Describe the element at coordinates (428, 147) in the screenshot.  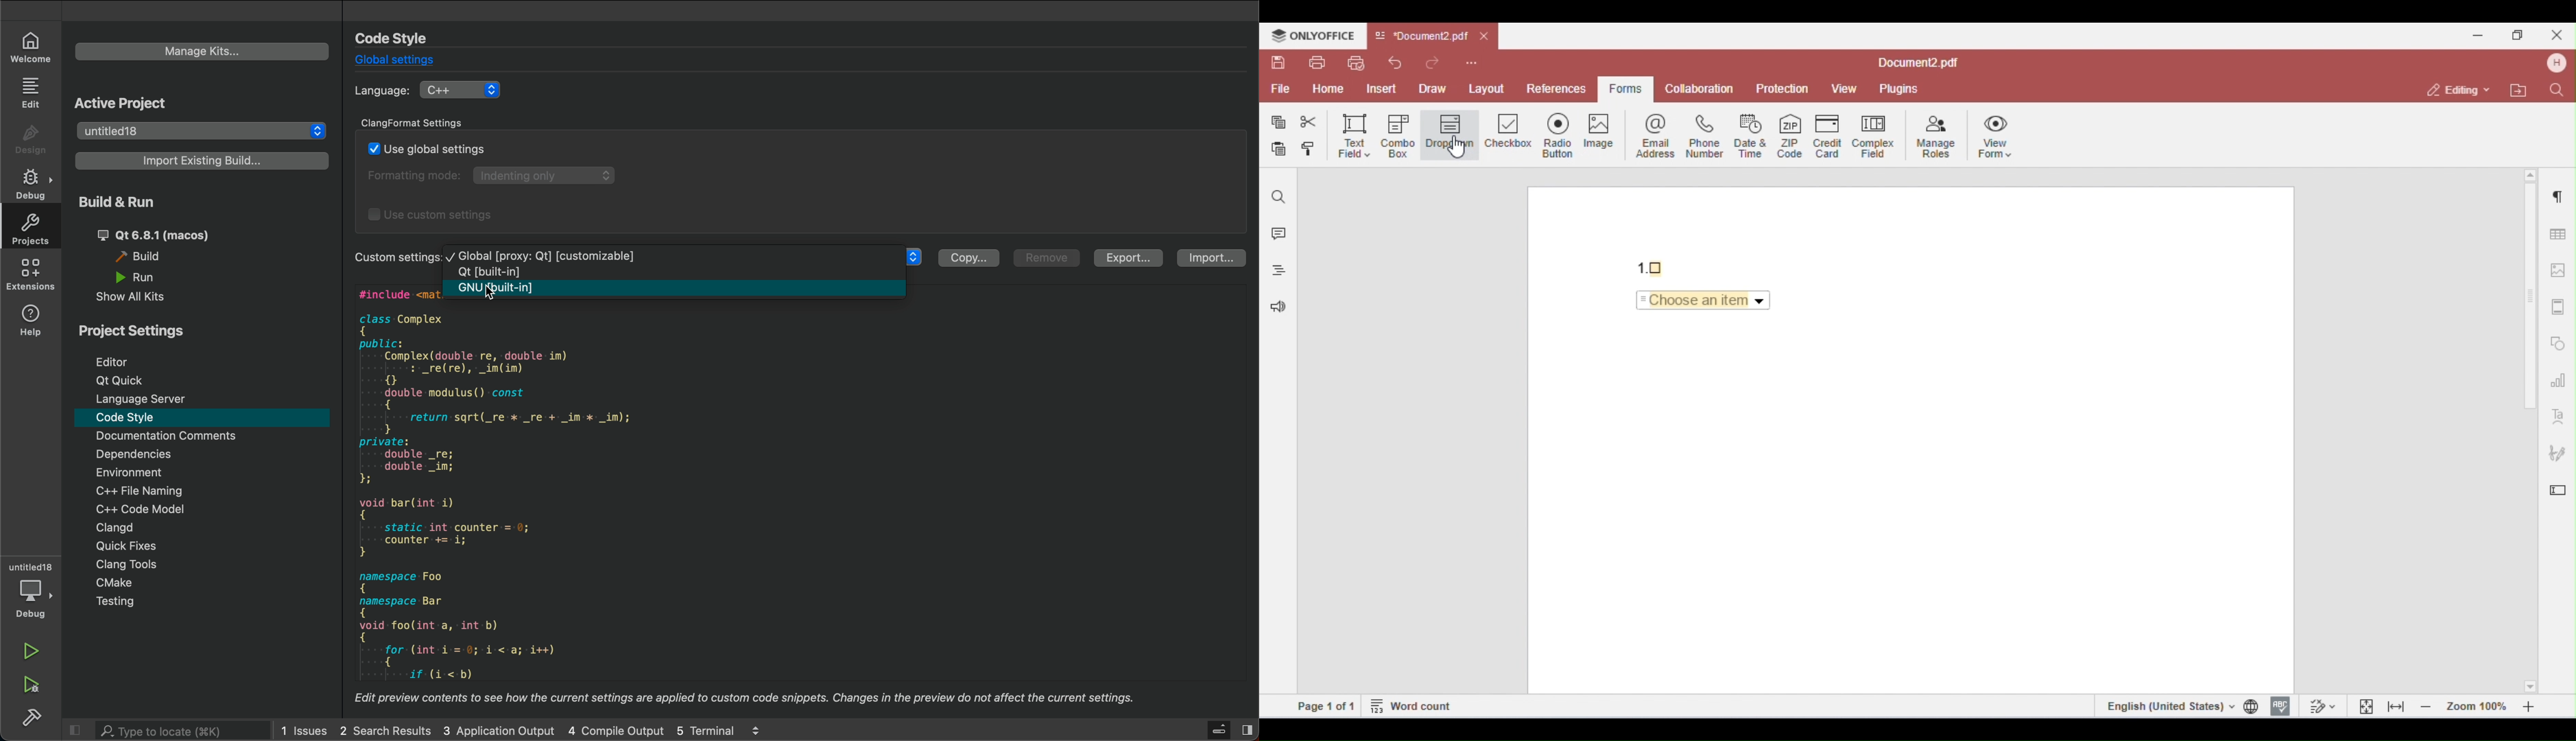
I see `use global settings ` at that location.